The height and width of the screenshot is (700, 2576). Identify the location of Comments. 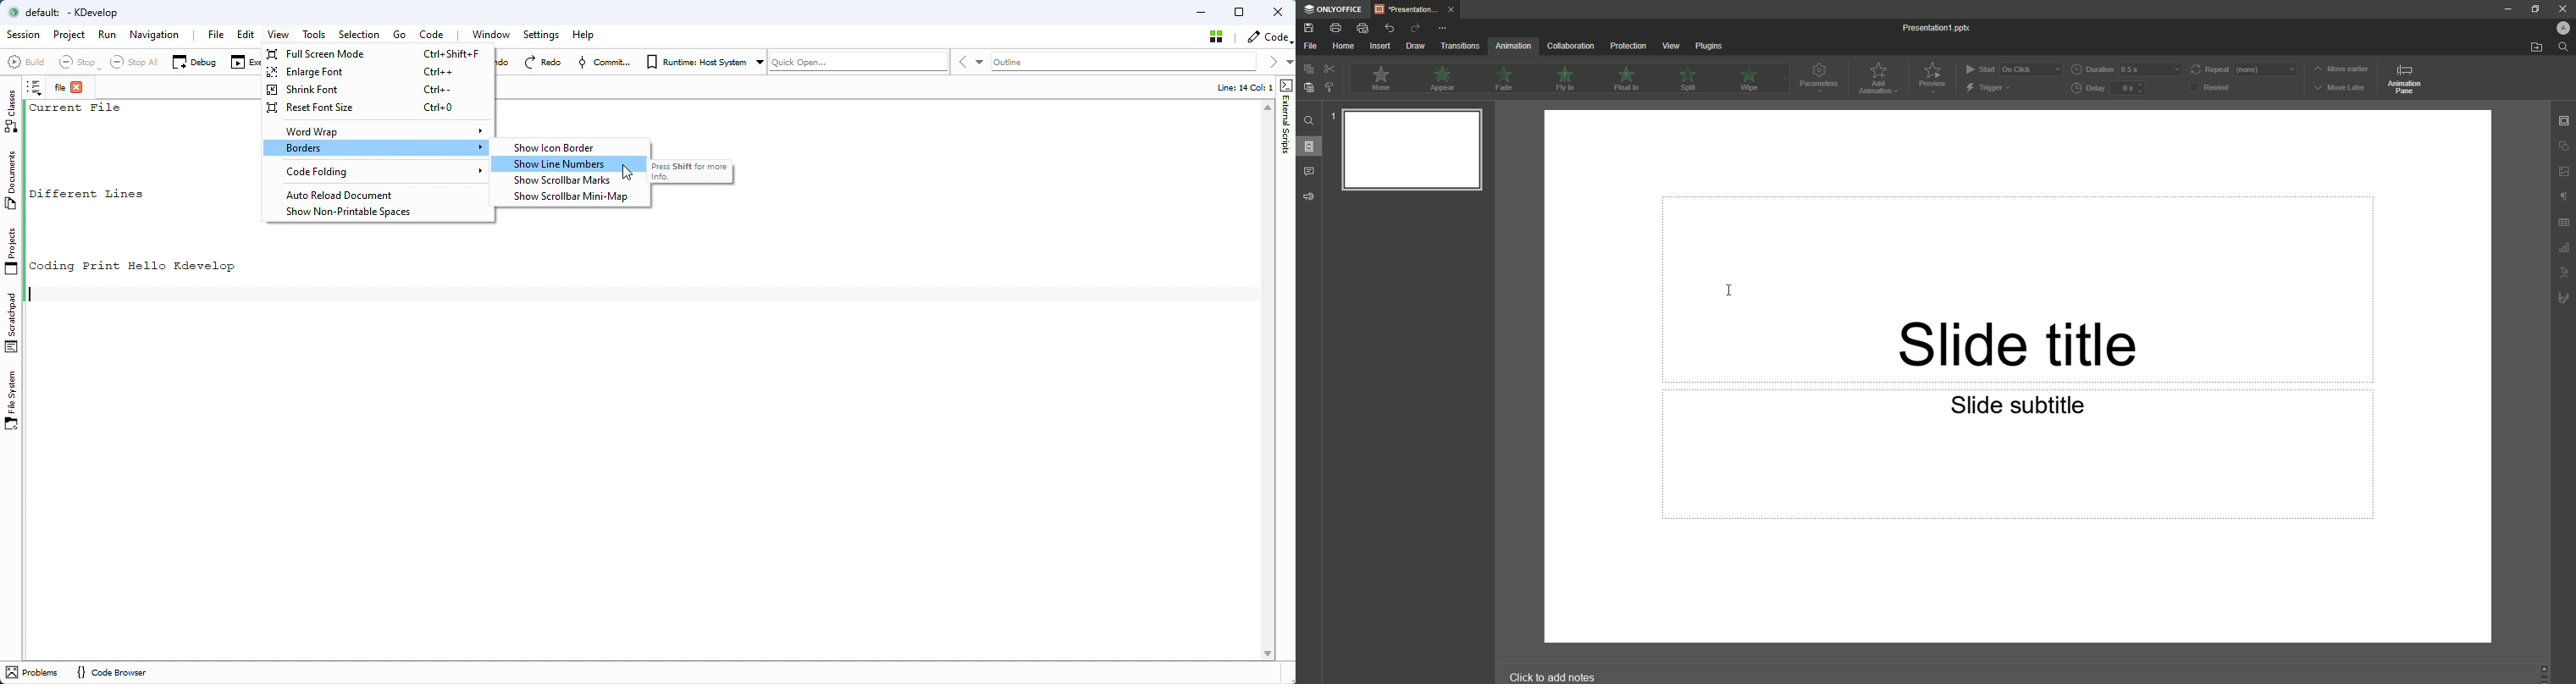
(1310, 171).